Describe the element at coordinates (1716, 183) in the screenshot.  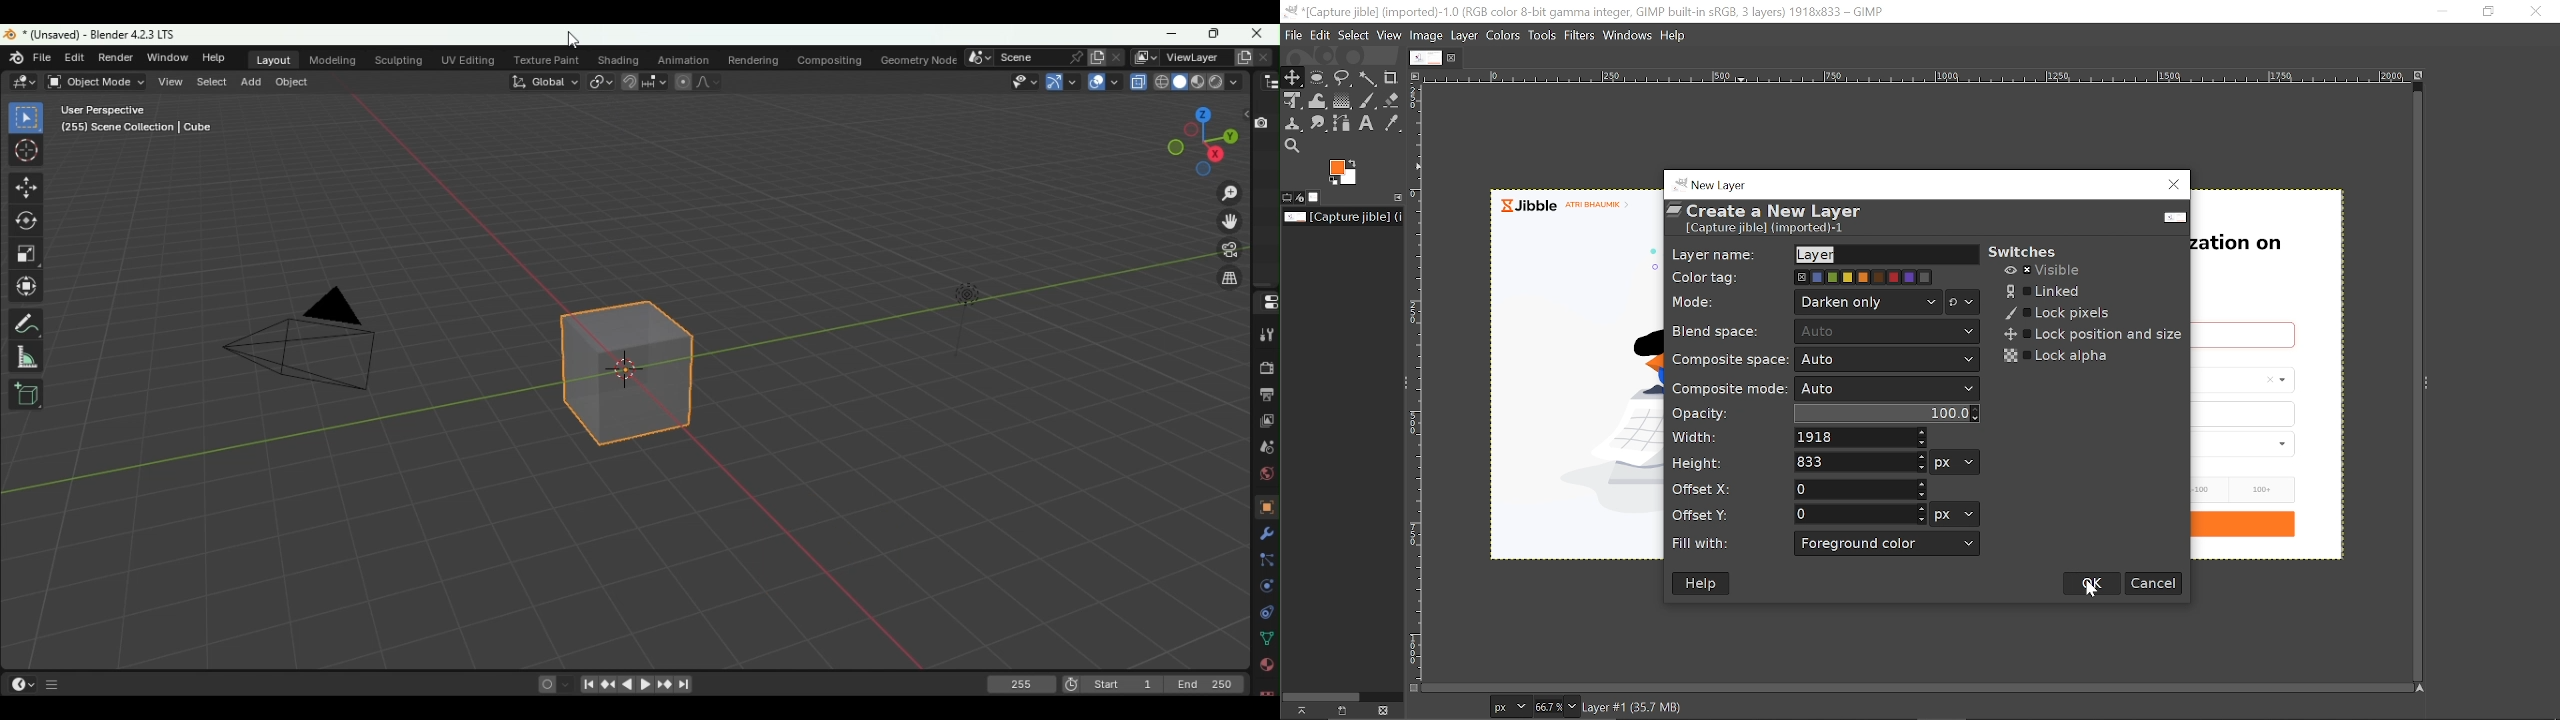
I see `New Layer` at that location.